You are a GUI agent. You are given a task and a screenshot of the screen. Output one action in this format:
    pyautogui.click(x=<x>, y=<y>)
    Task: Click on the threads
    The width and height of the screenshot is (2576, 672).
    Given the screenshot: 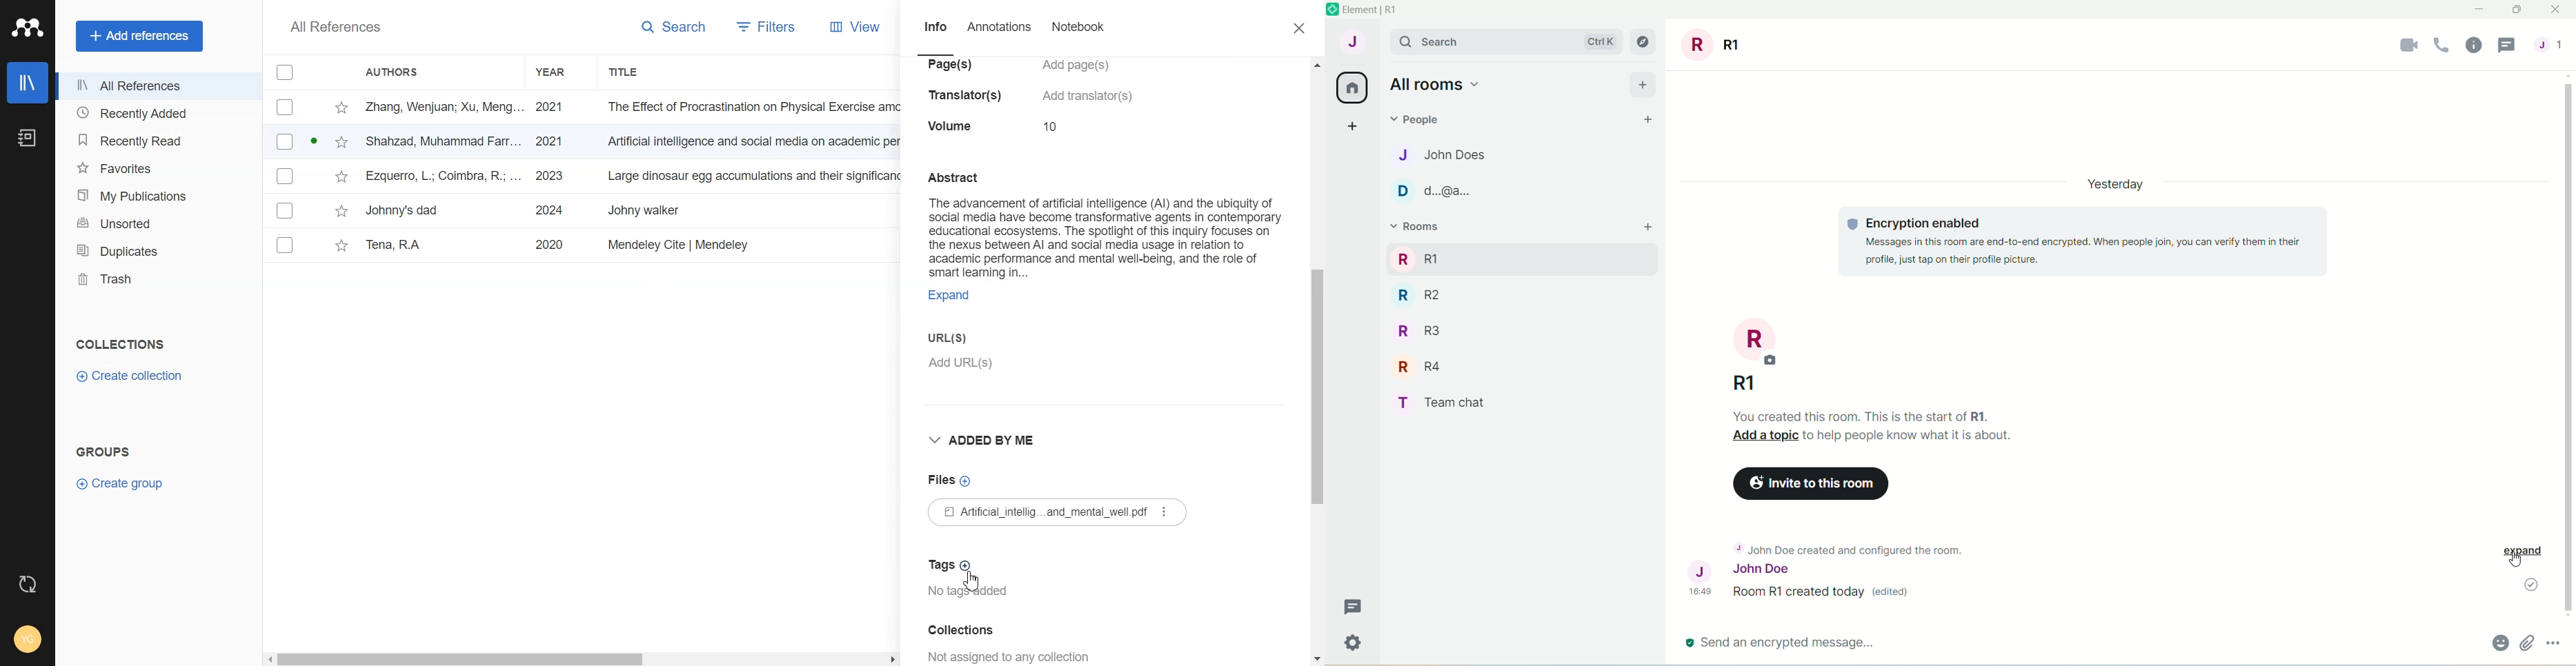 What is the action you would take?
    pyautogui.click(x=1357, y=604)
    